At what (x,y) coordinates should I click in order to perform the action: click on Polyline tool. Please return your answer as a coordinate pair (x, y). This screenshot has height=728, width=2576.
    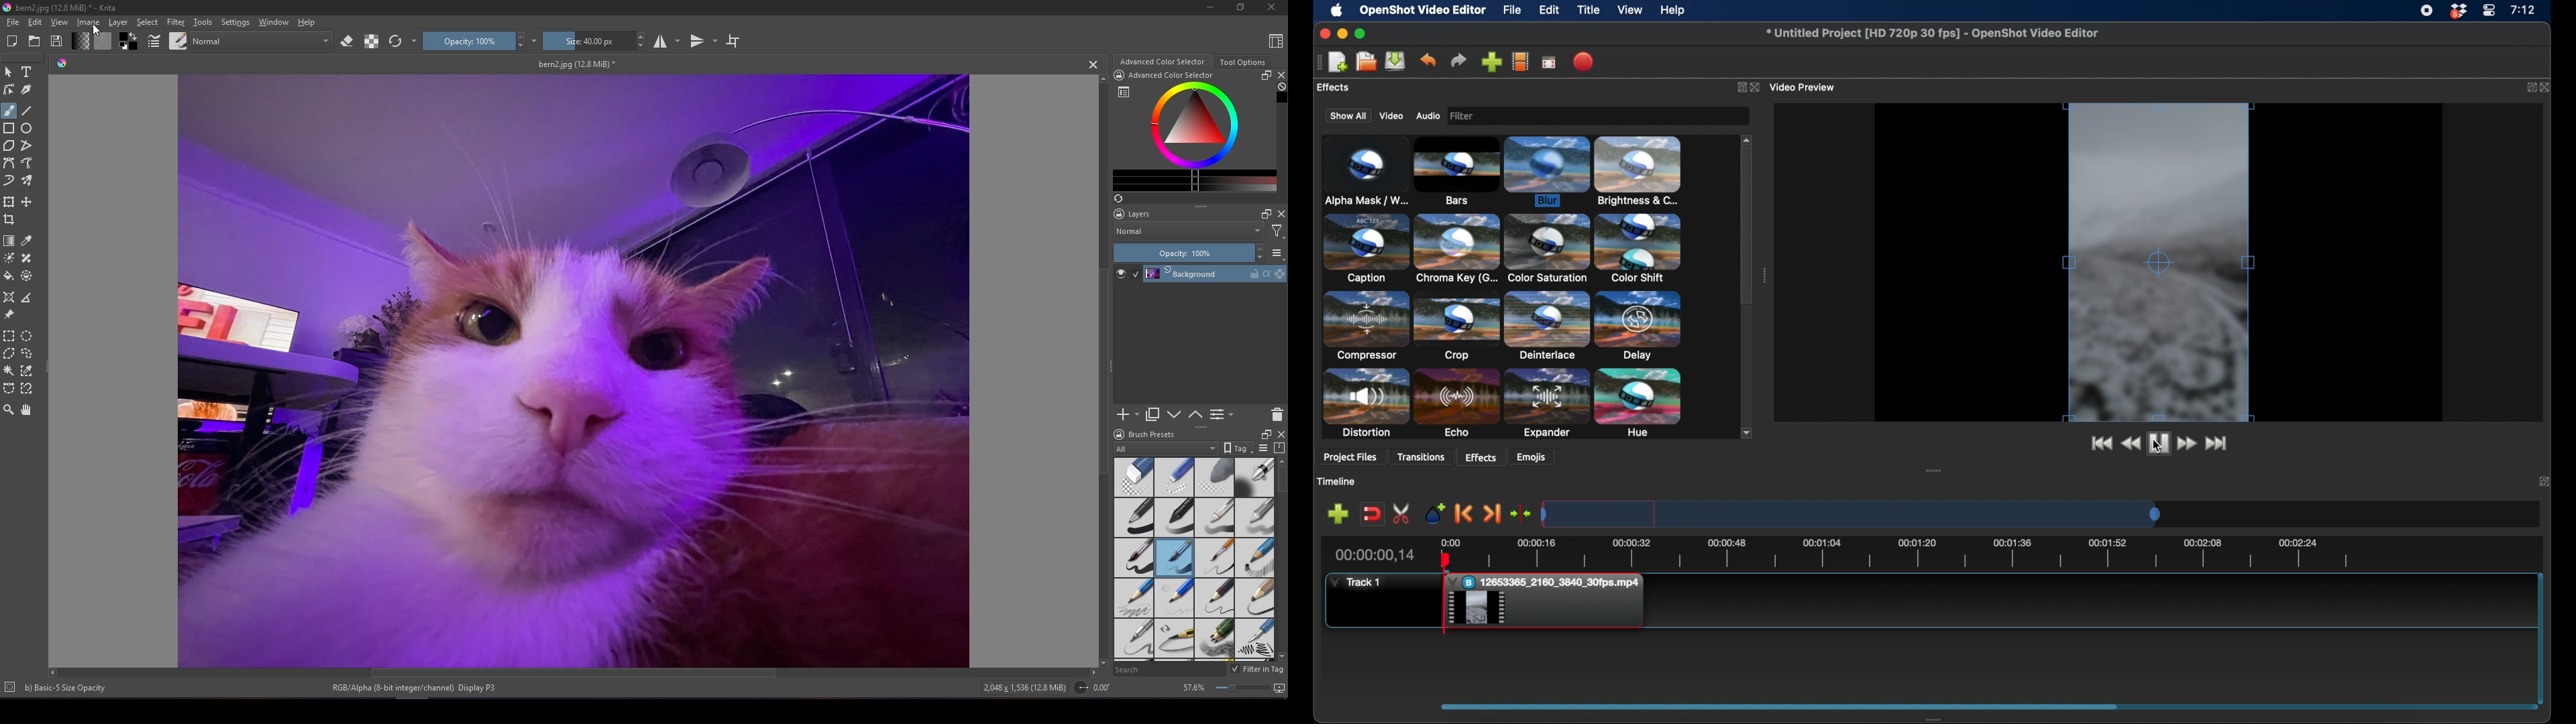
    Looking at the image, I should click on (25, 145).